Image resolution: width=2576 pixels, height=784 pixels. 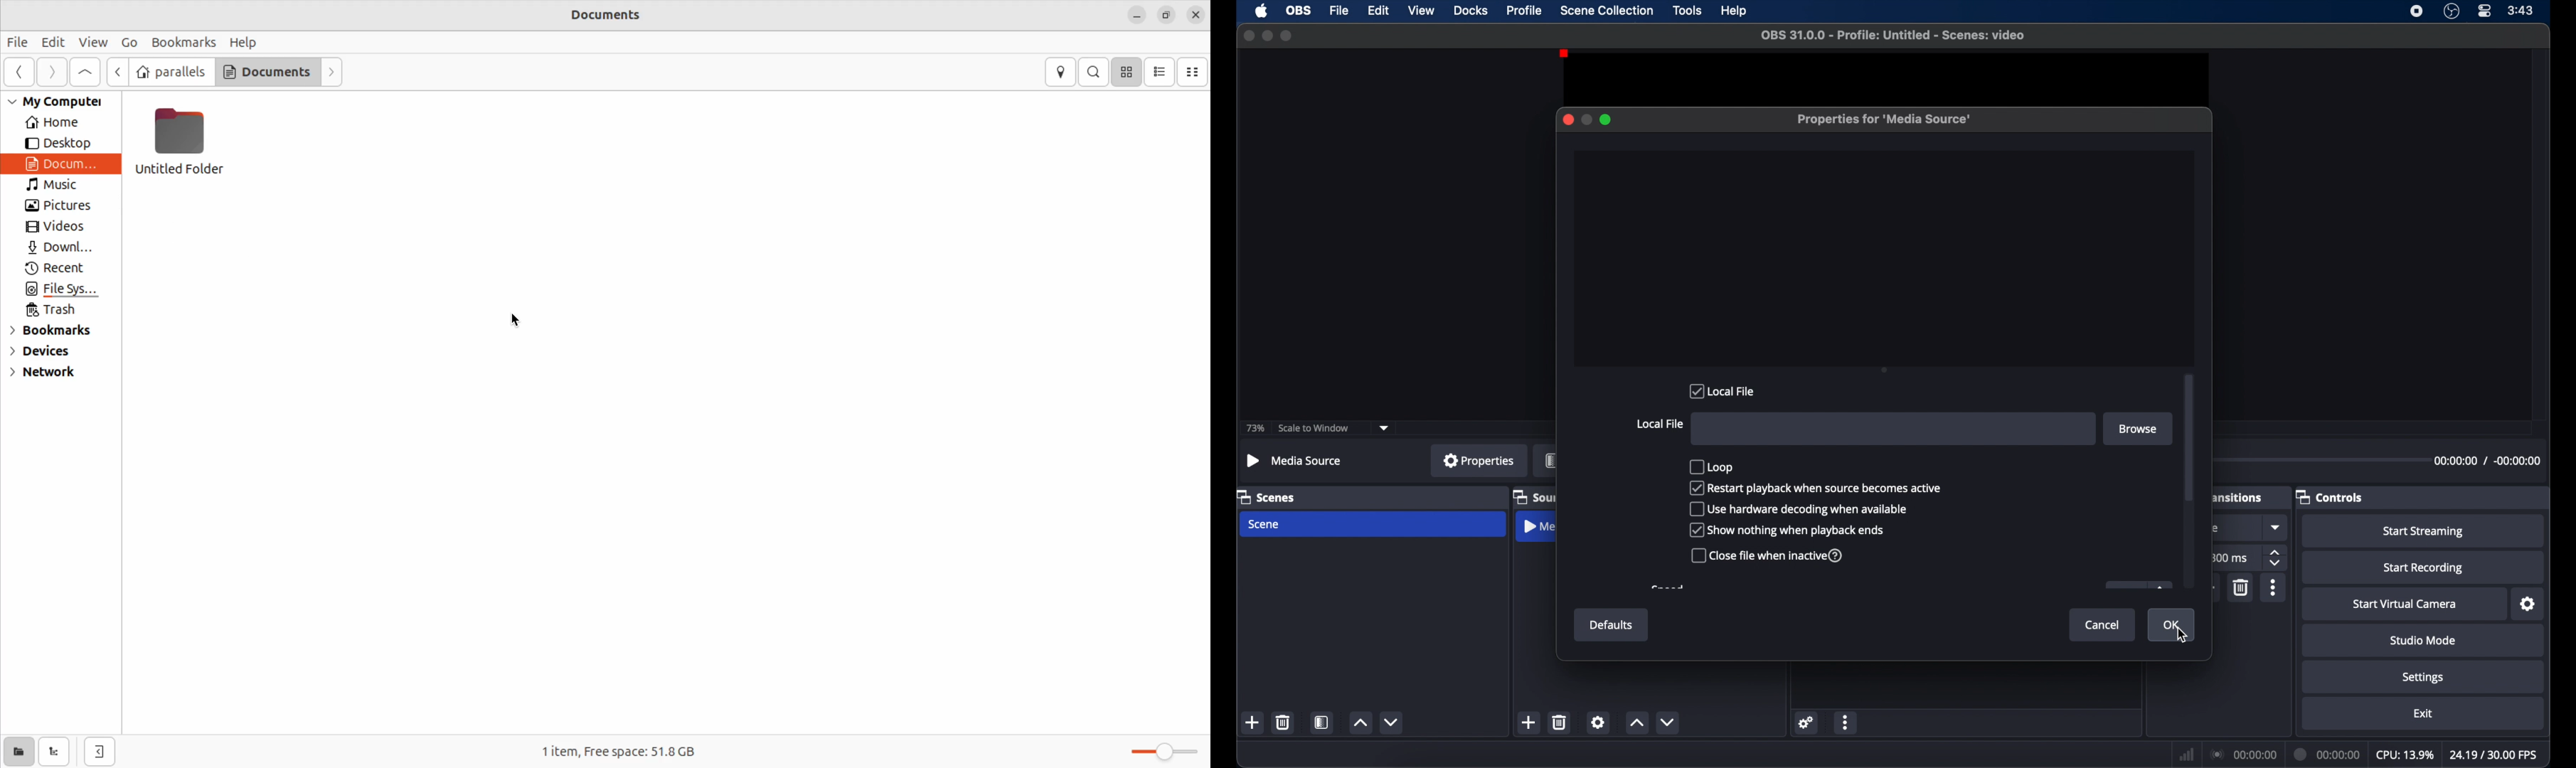 I want to click on close, so click(x=1568, y=119).